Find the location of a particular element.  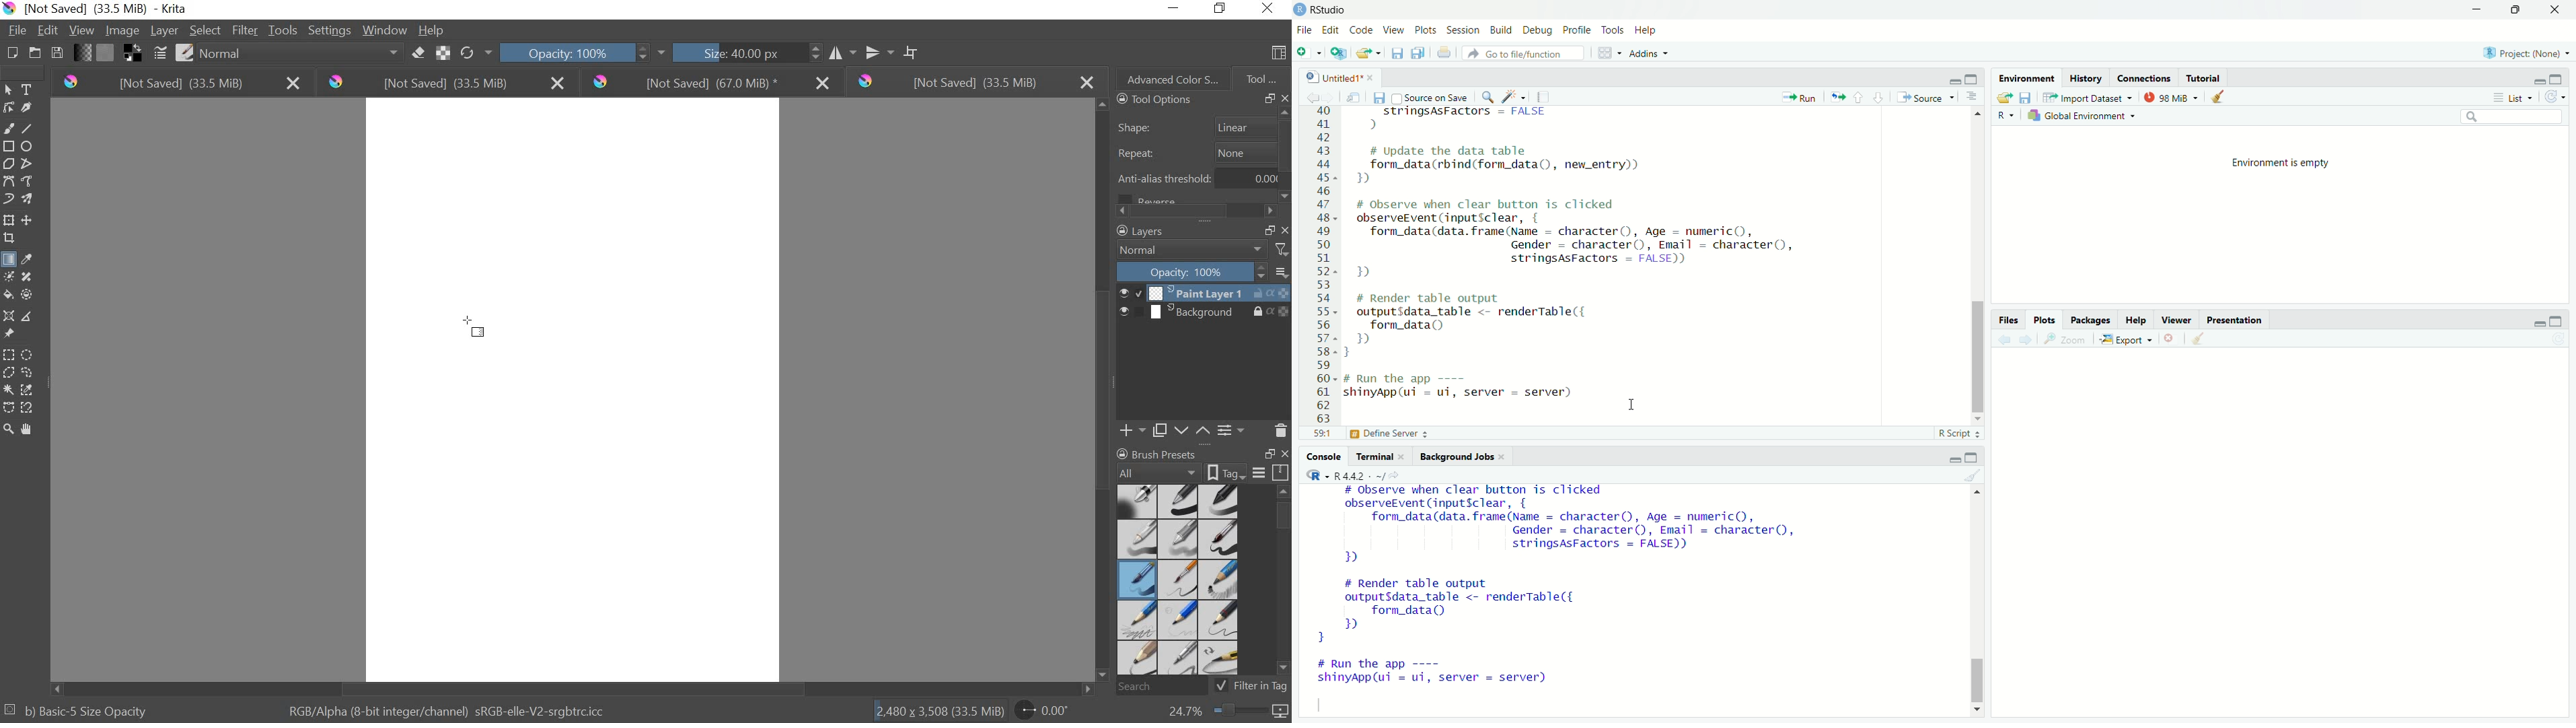

go forward to the next source location is located at coordinates (1331, 96).